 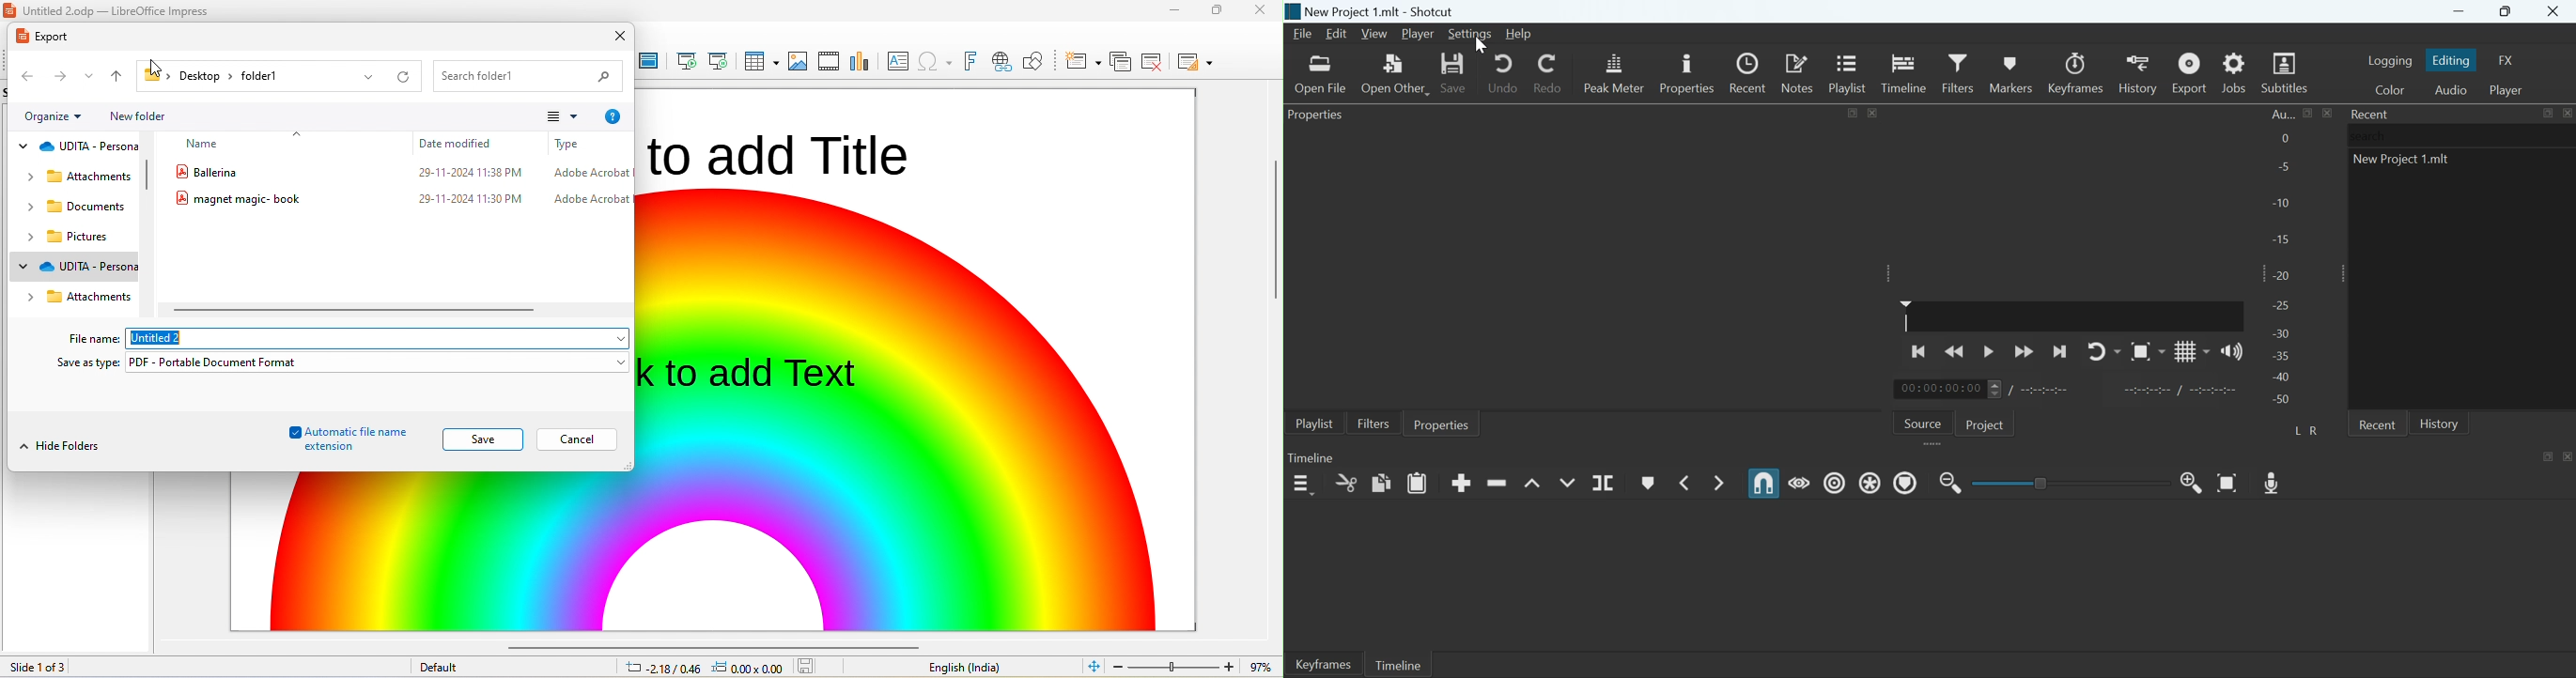 I want to click on Properties, so click(x=1686, y=72).